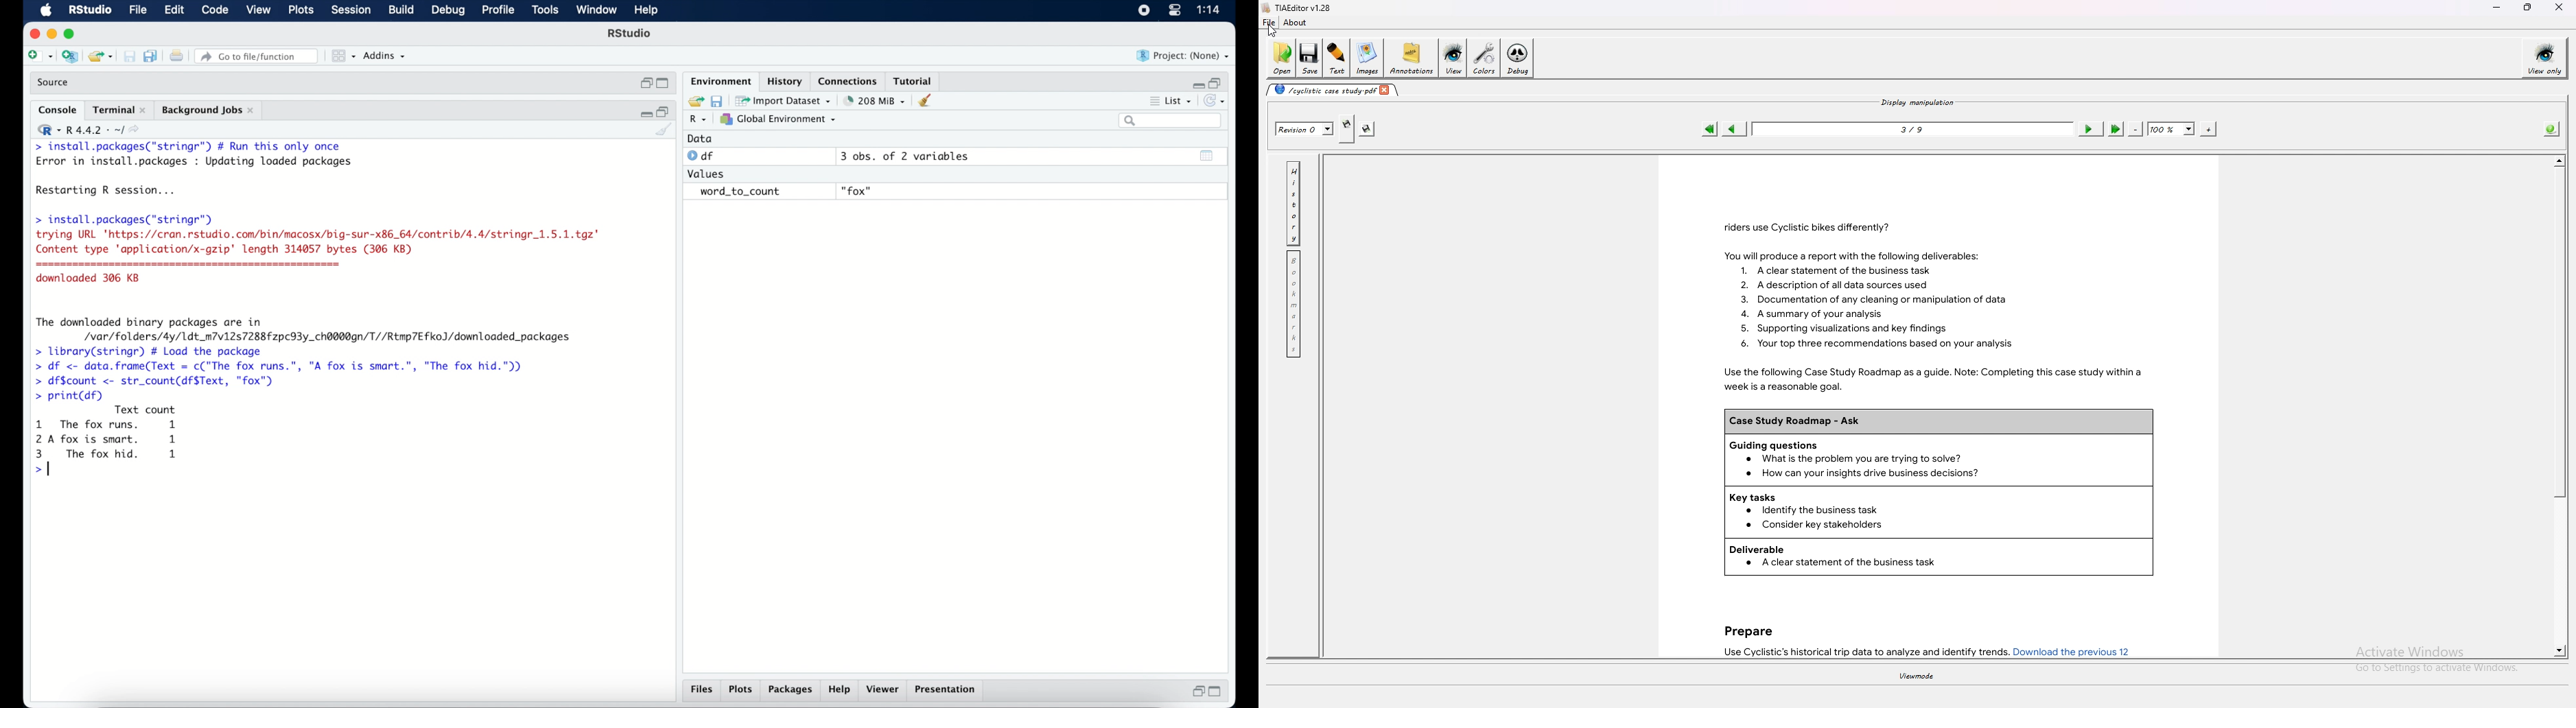 The height and width of the screenshot is (728, 2576). I want to click on save, so click(131, 57).